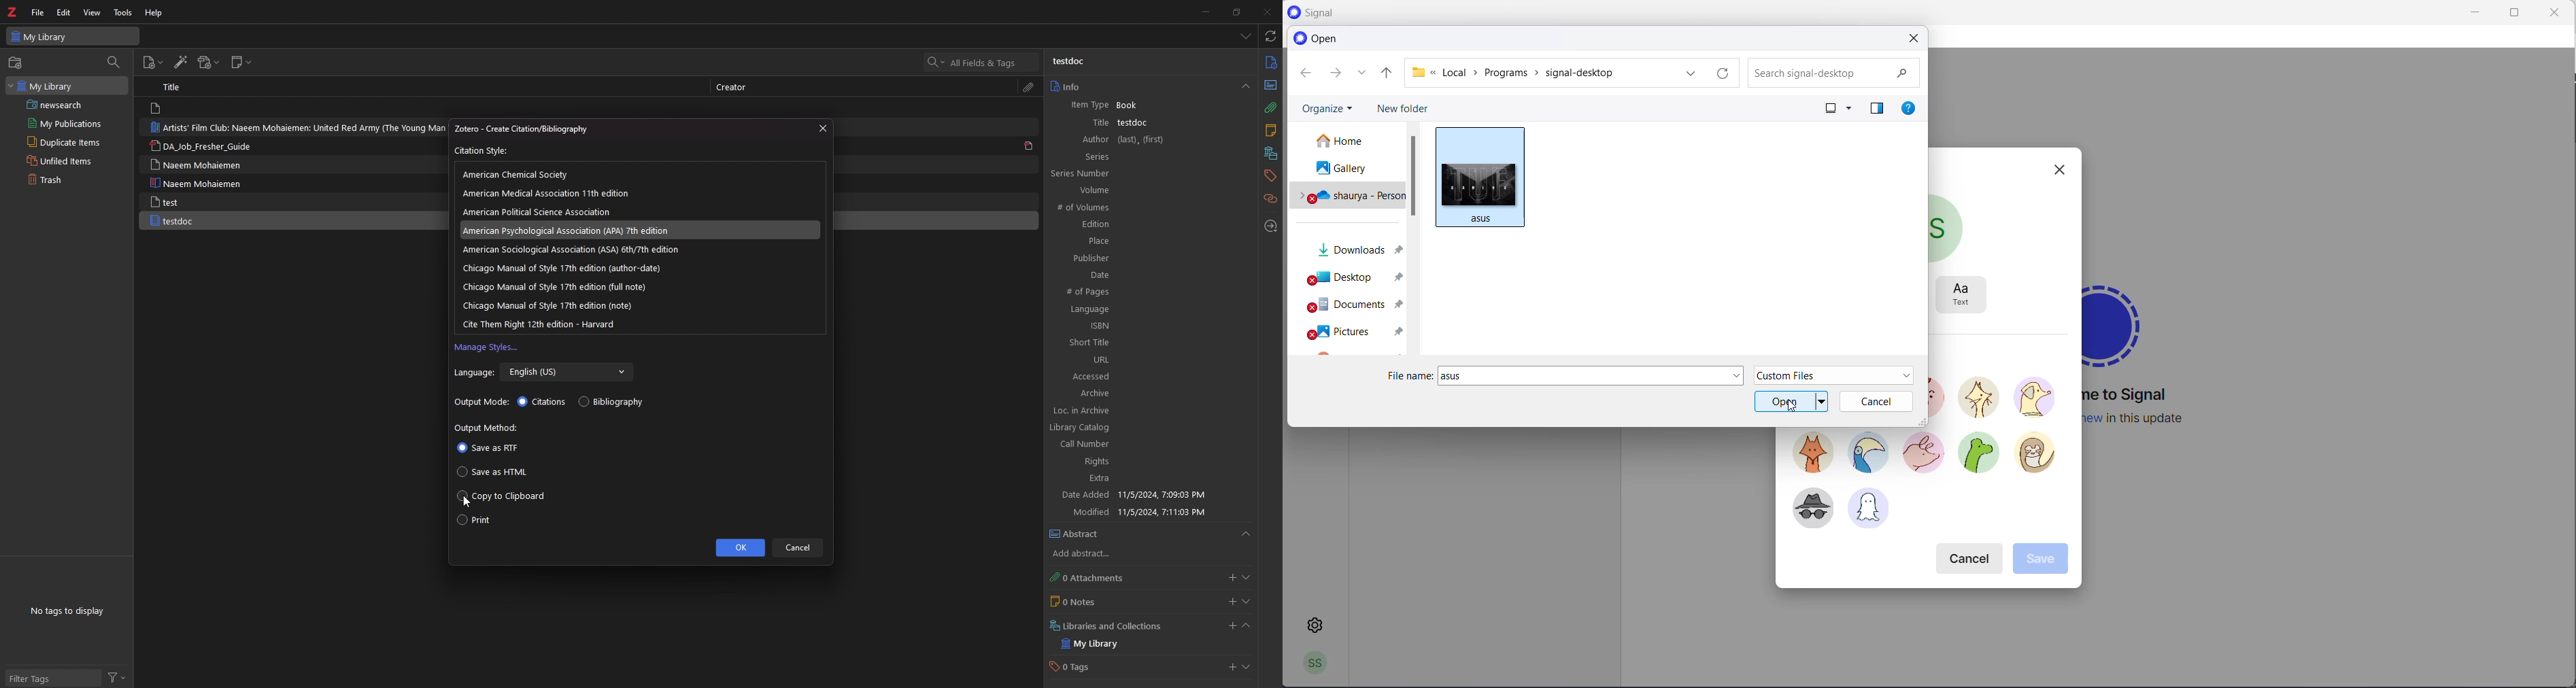 This screenshot has height=700, width=2576. I want to click on show, so click(1249, 669).